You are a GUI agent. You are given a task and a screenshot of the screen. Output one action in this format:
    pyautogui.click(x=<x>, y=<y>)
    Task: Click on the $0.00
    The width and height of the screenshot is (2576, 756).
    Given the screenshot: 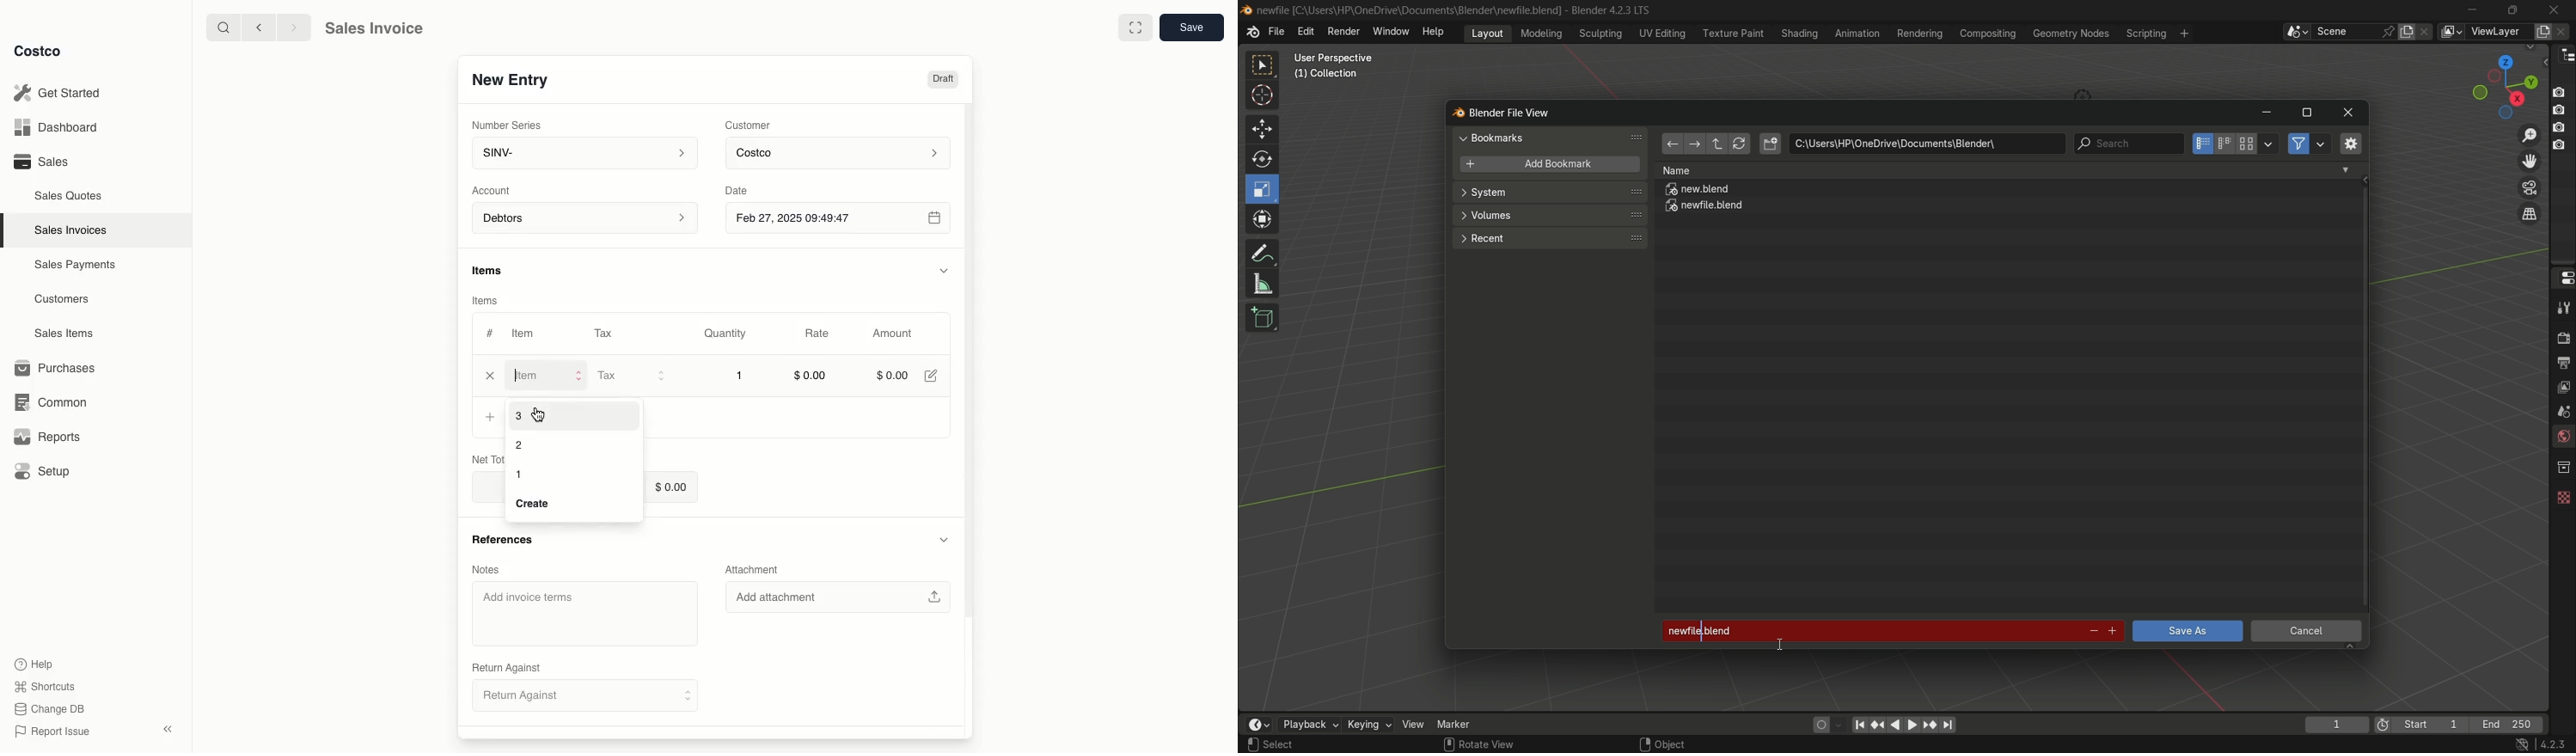 What is the action you would take?
    pyautogui.click(x=811, y=377)
    